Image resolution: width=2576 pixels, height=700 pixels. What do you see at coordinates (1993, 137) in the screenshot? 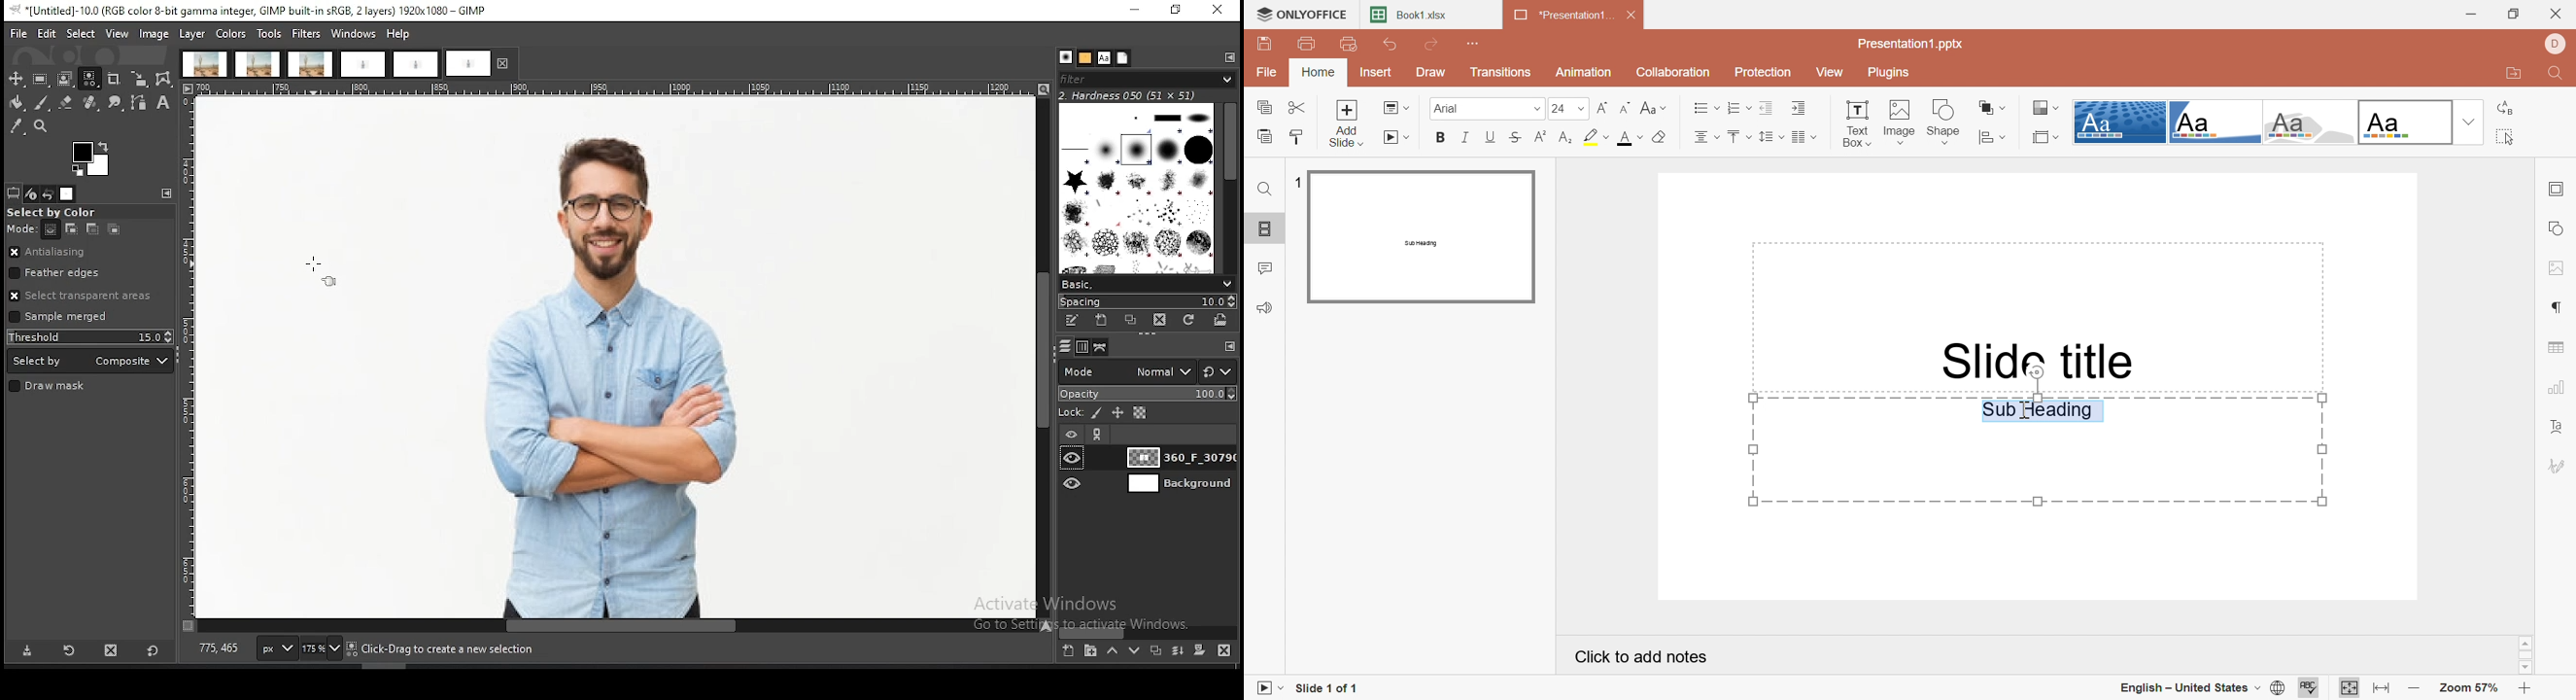
I see `Align shape` at bounding box center [1993, 137].